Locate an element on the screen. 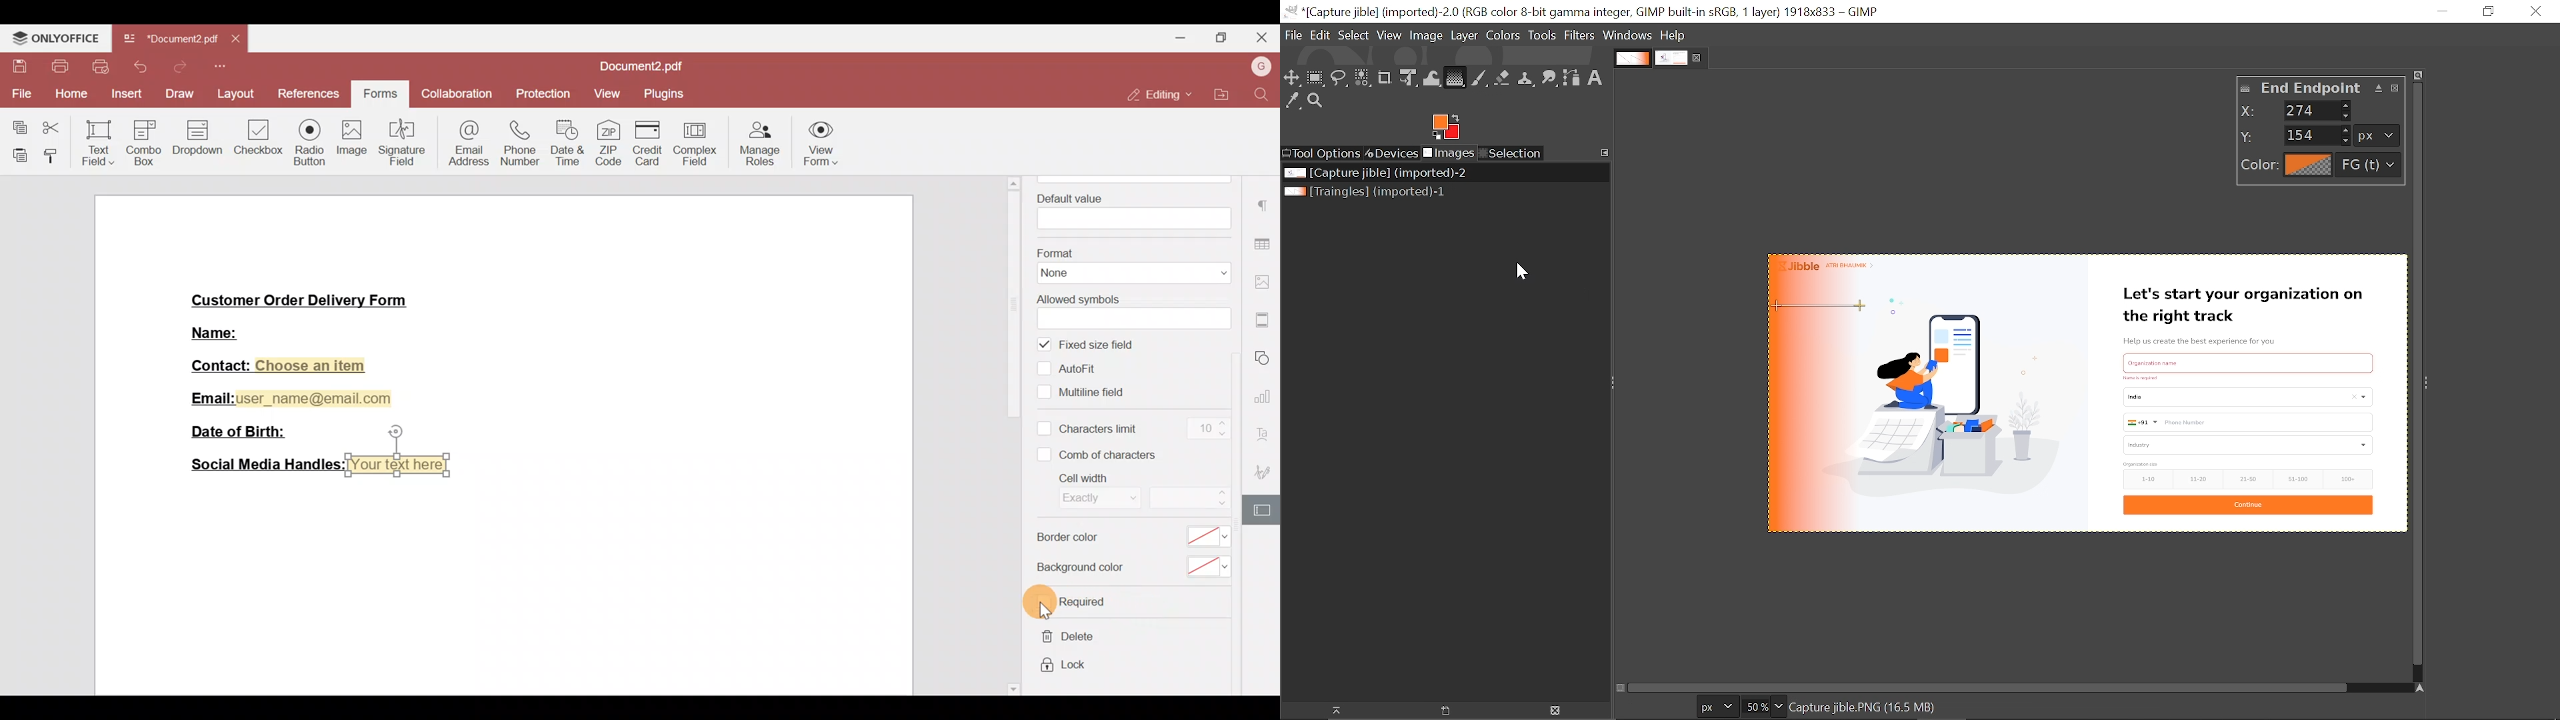 Image resolution: width=2576 pixels, height=728 pixels. Username is located at coordinates (1259, 67).